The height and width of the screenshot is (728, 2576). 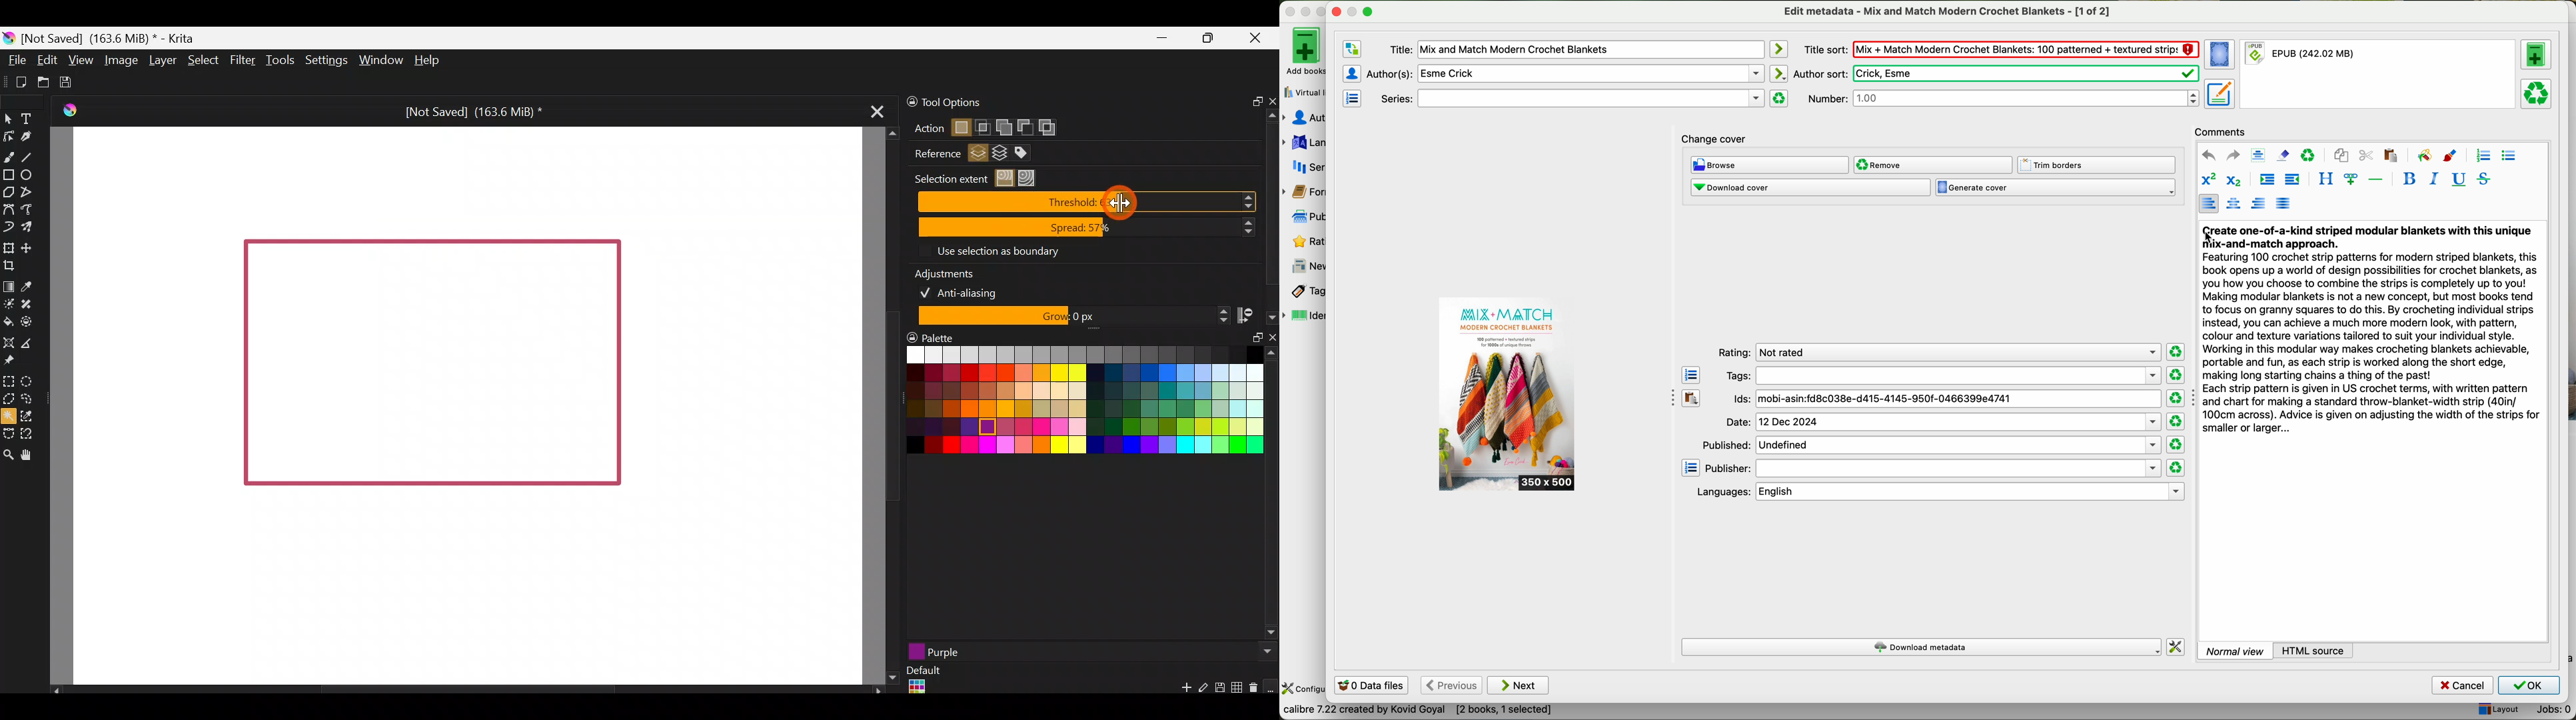 What do you see at coordinates (1450, 686) in the screenshot?
I see `previous` at bounding box center [1450, 686].